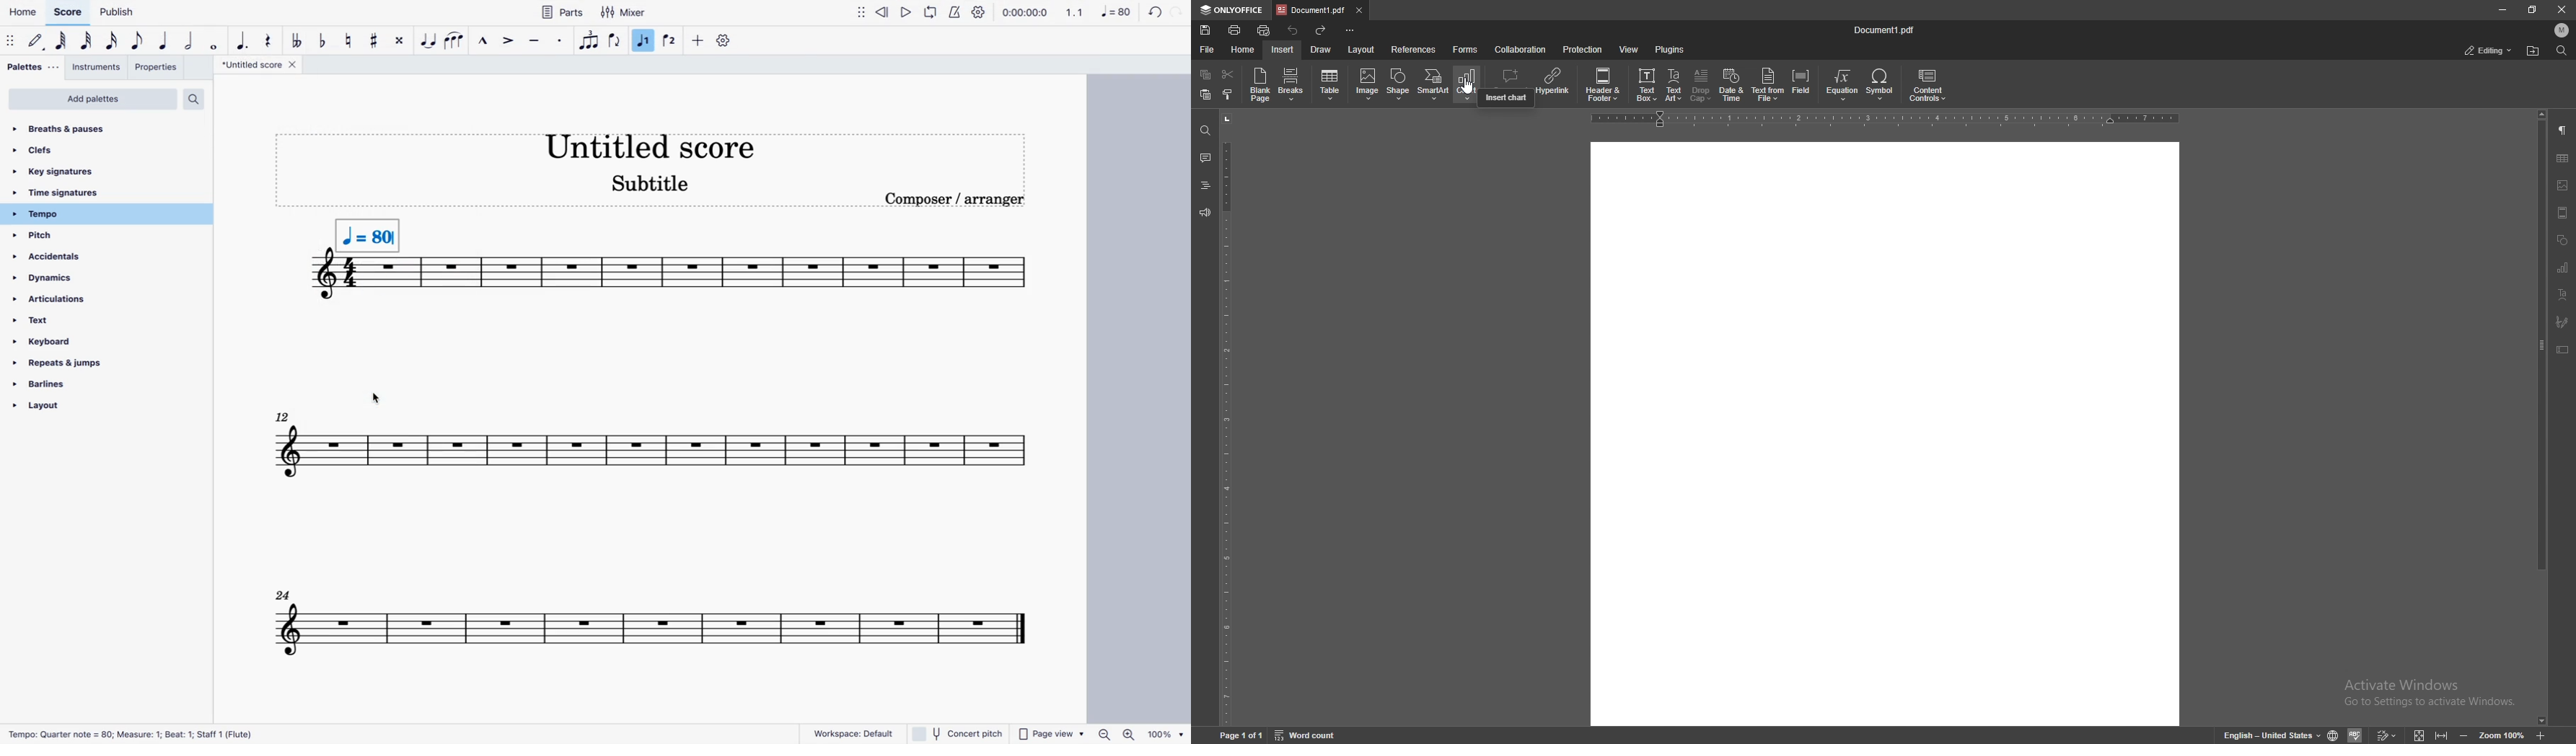 Image resolution: width=2576 pixels, height=756 pixels. I want to click on score, so click(656, 455).